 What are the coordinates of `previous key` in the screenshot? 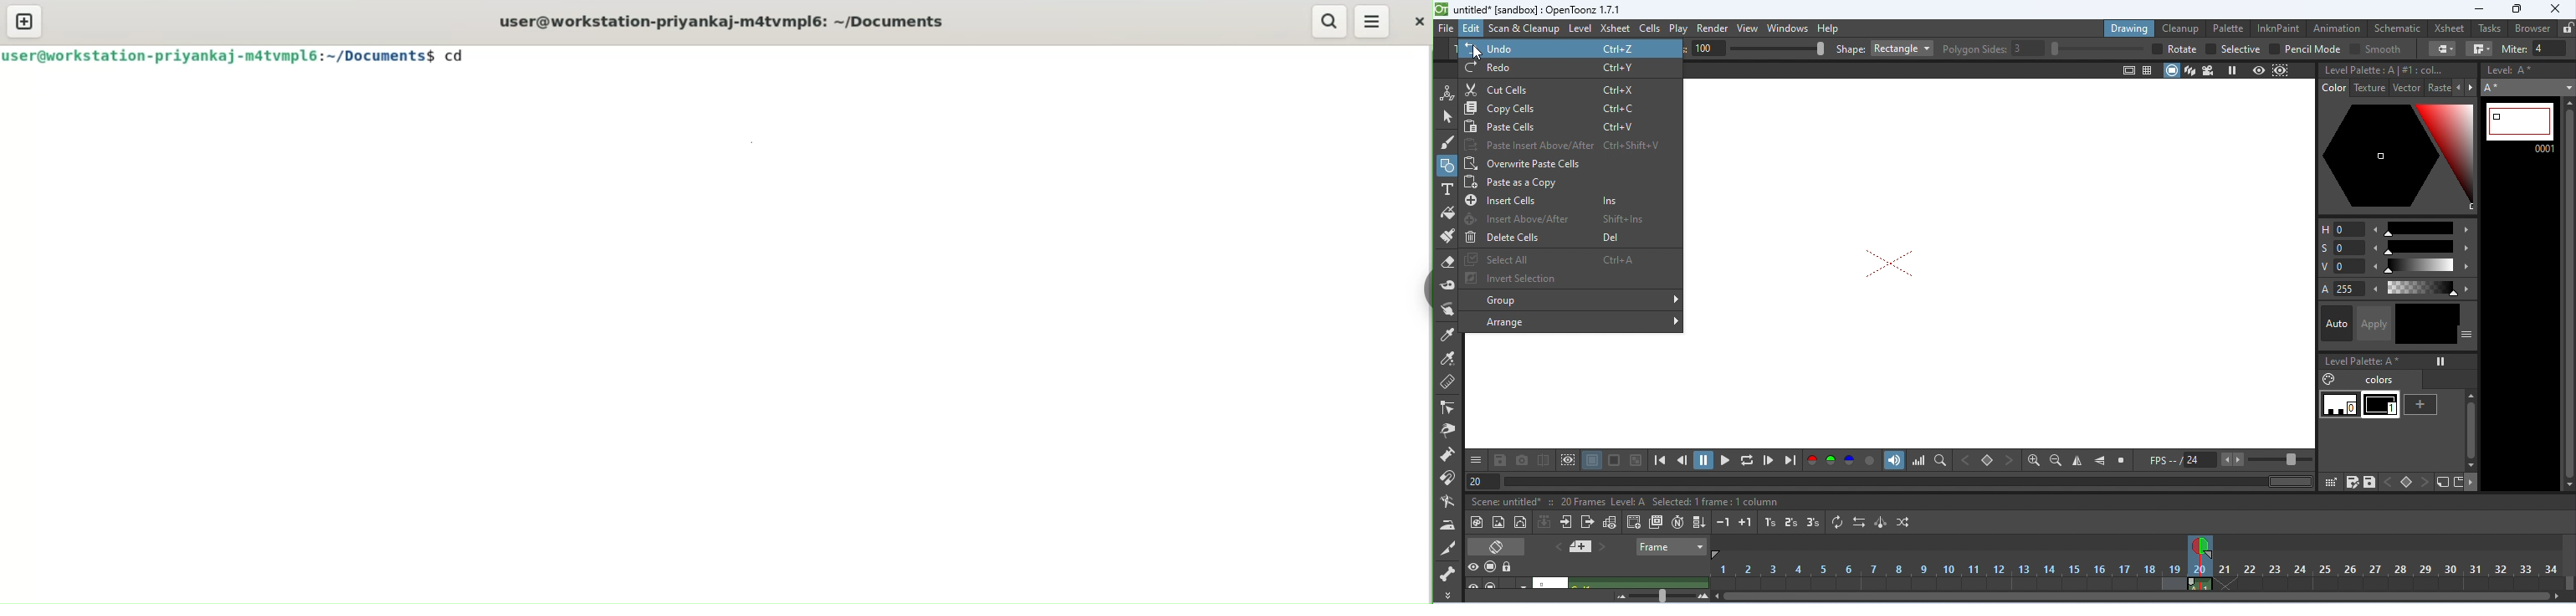 It's located at (1964, 461).